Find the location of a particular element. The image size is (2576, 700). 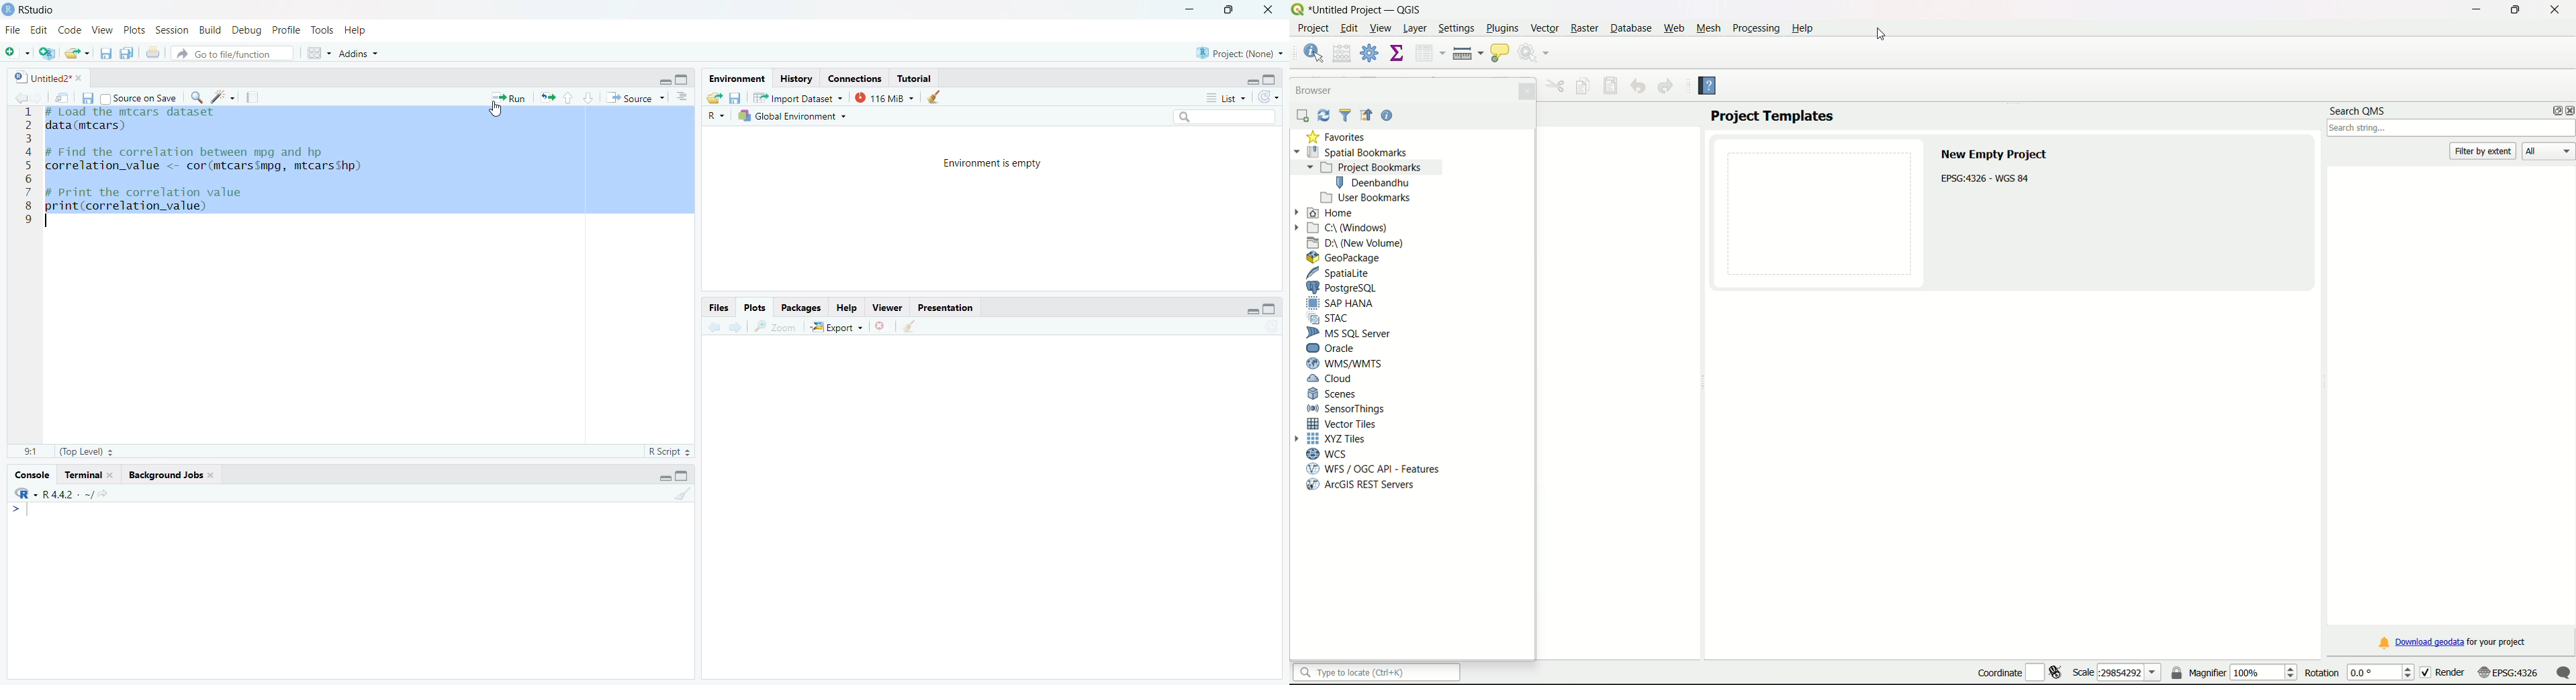

Maximize is located at coordinates (685, 475).